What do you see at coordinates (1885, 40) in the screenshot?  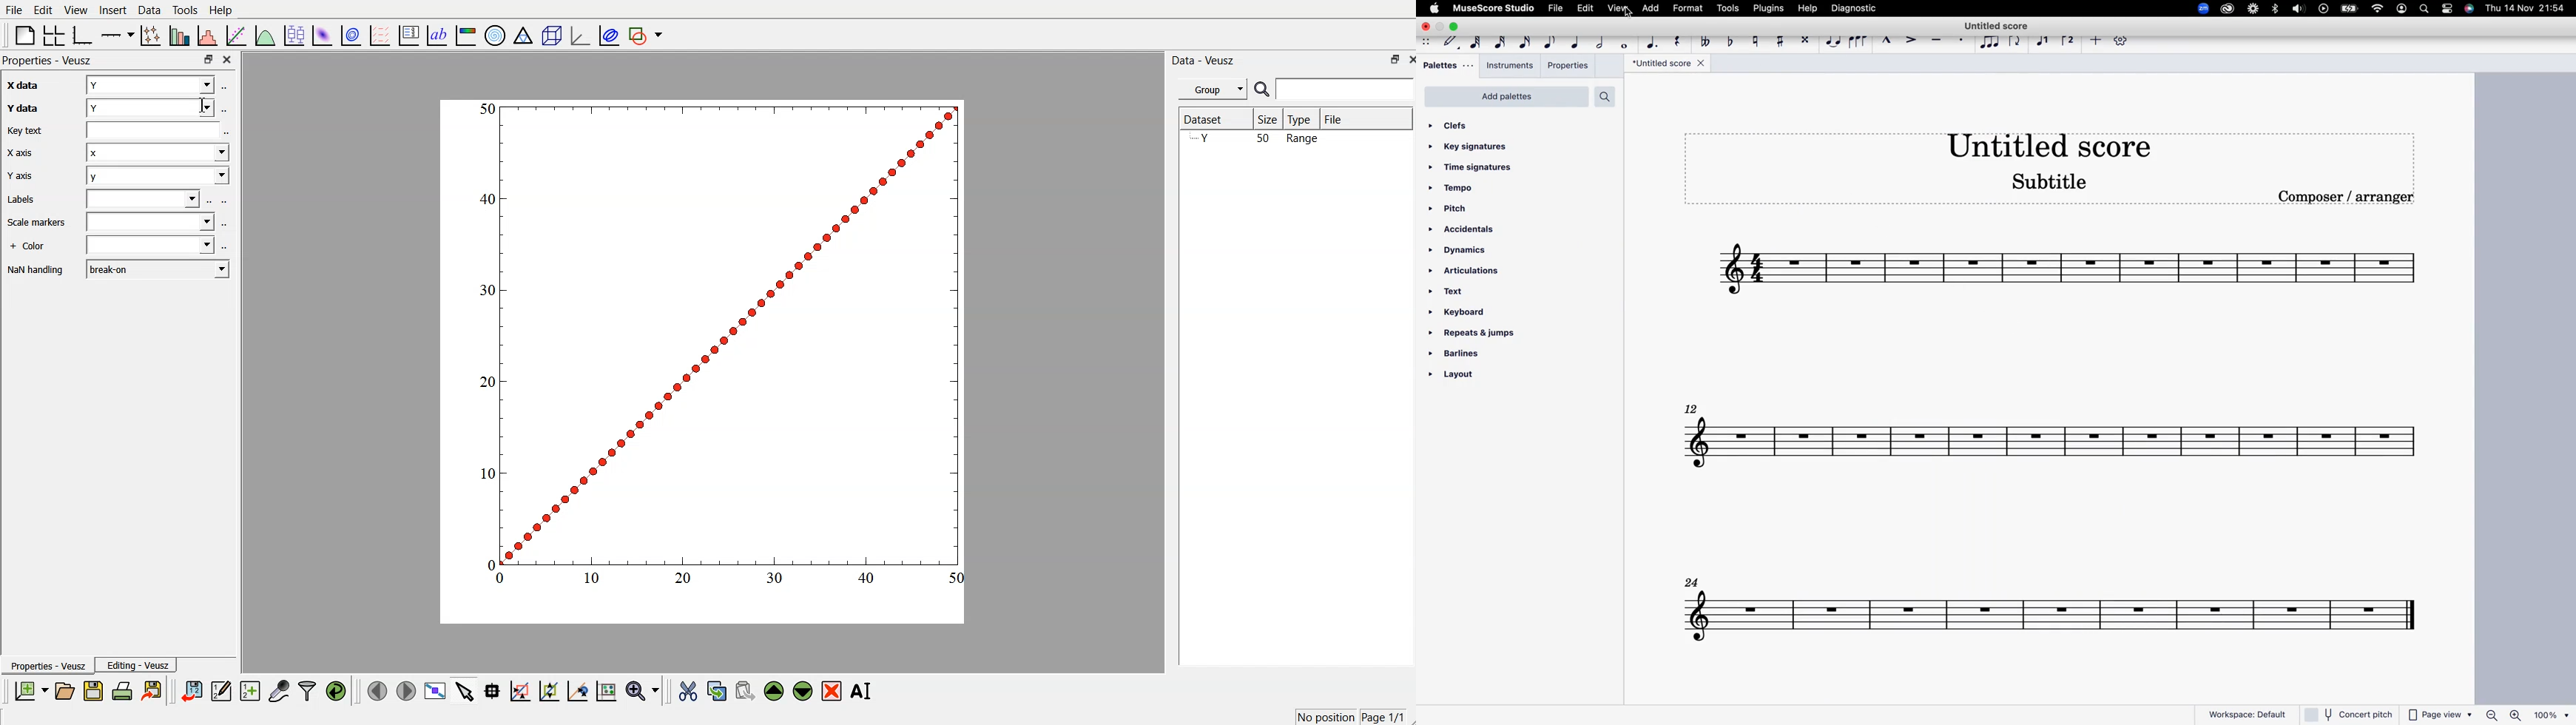 I see `marcato` at bounding box center [1885, 40].